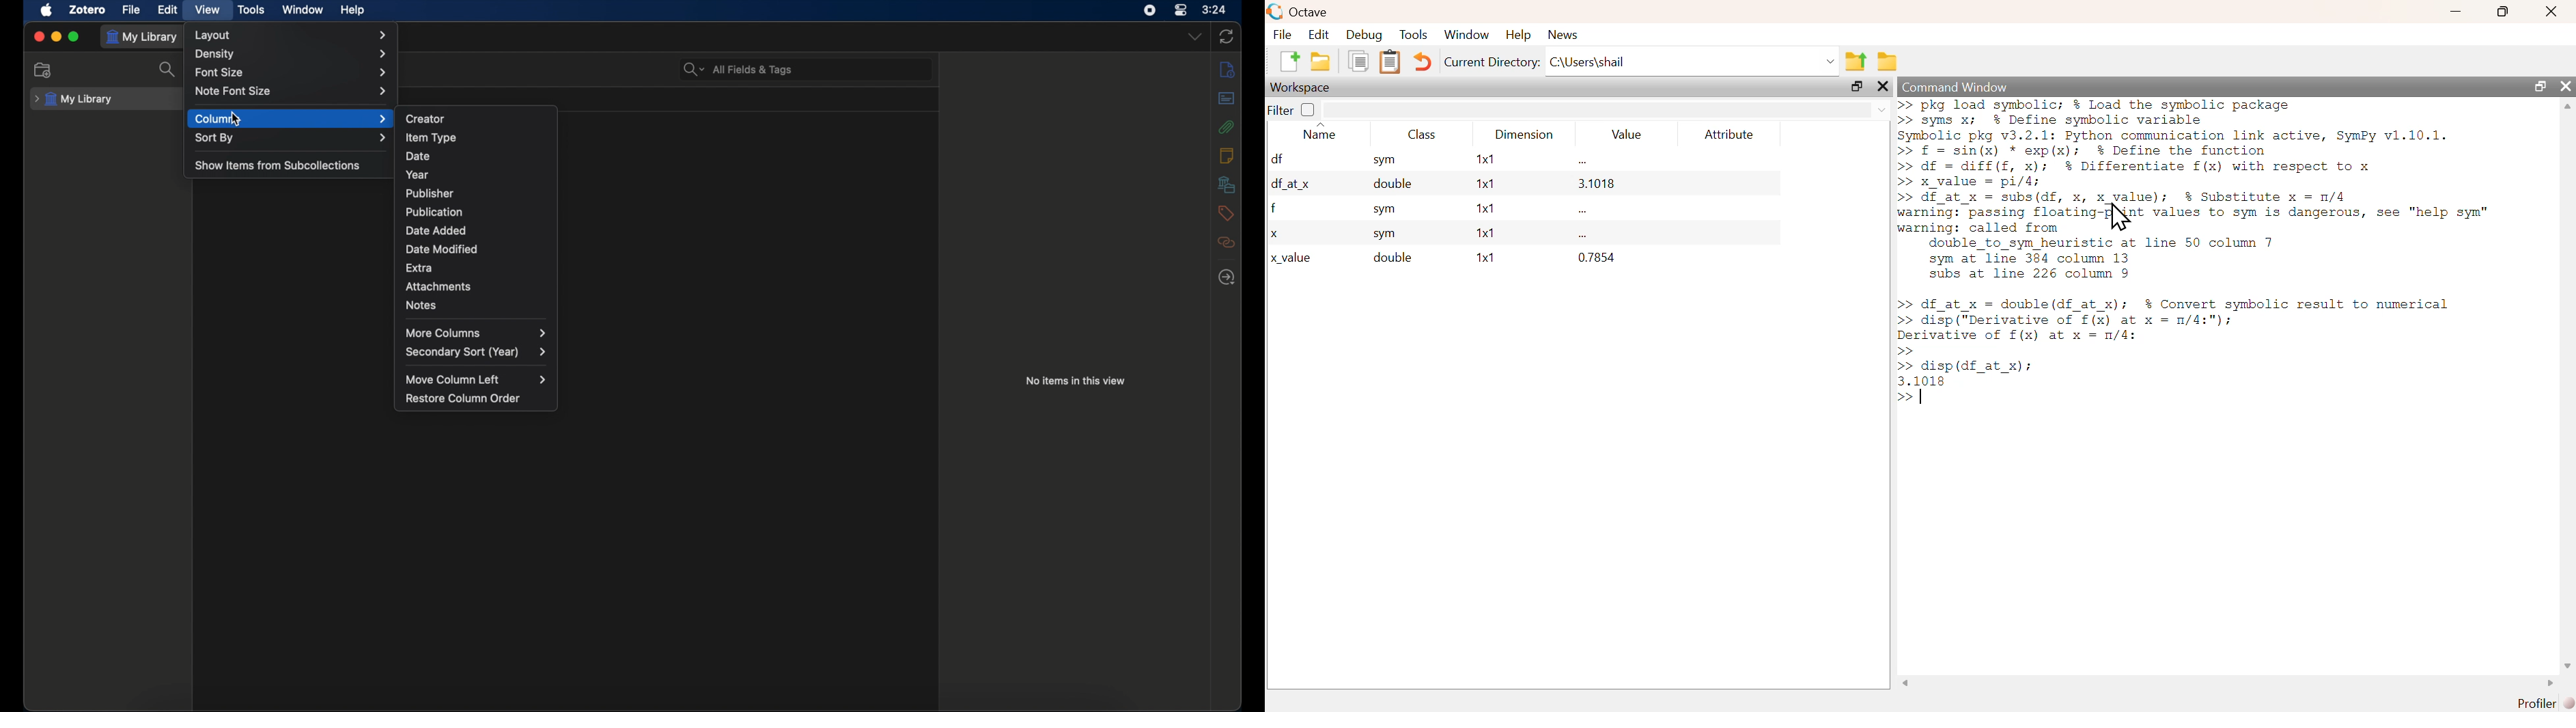 The width and height of the screenshot is (2576, 728). I want to click on help, so click(352, 11).